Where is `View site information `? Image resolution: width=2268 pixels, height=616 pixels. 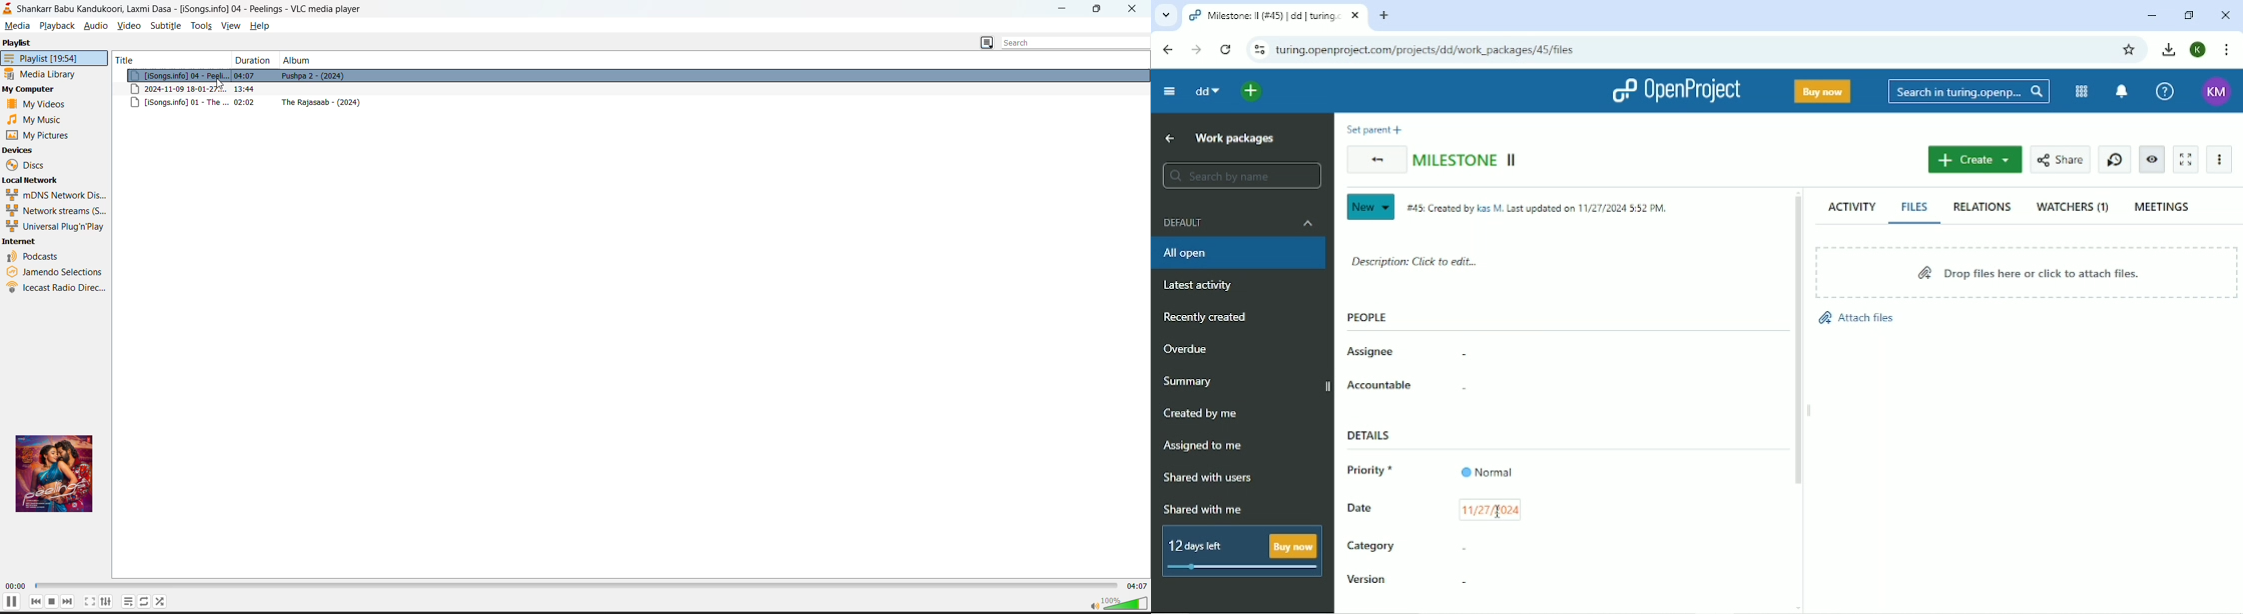 View site information  is located at coordinates (1256, 49).